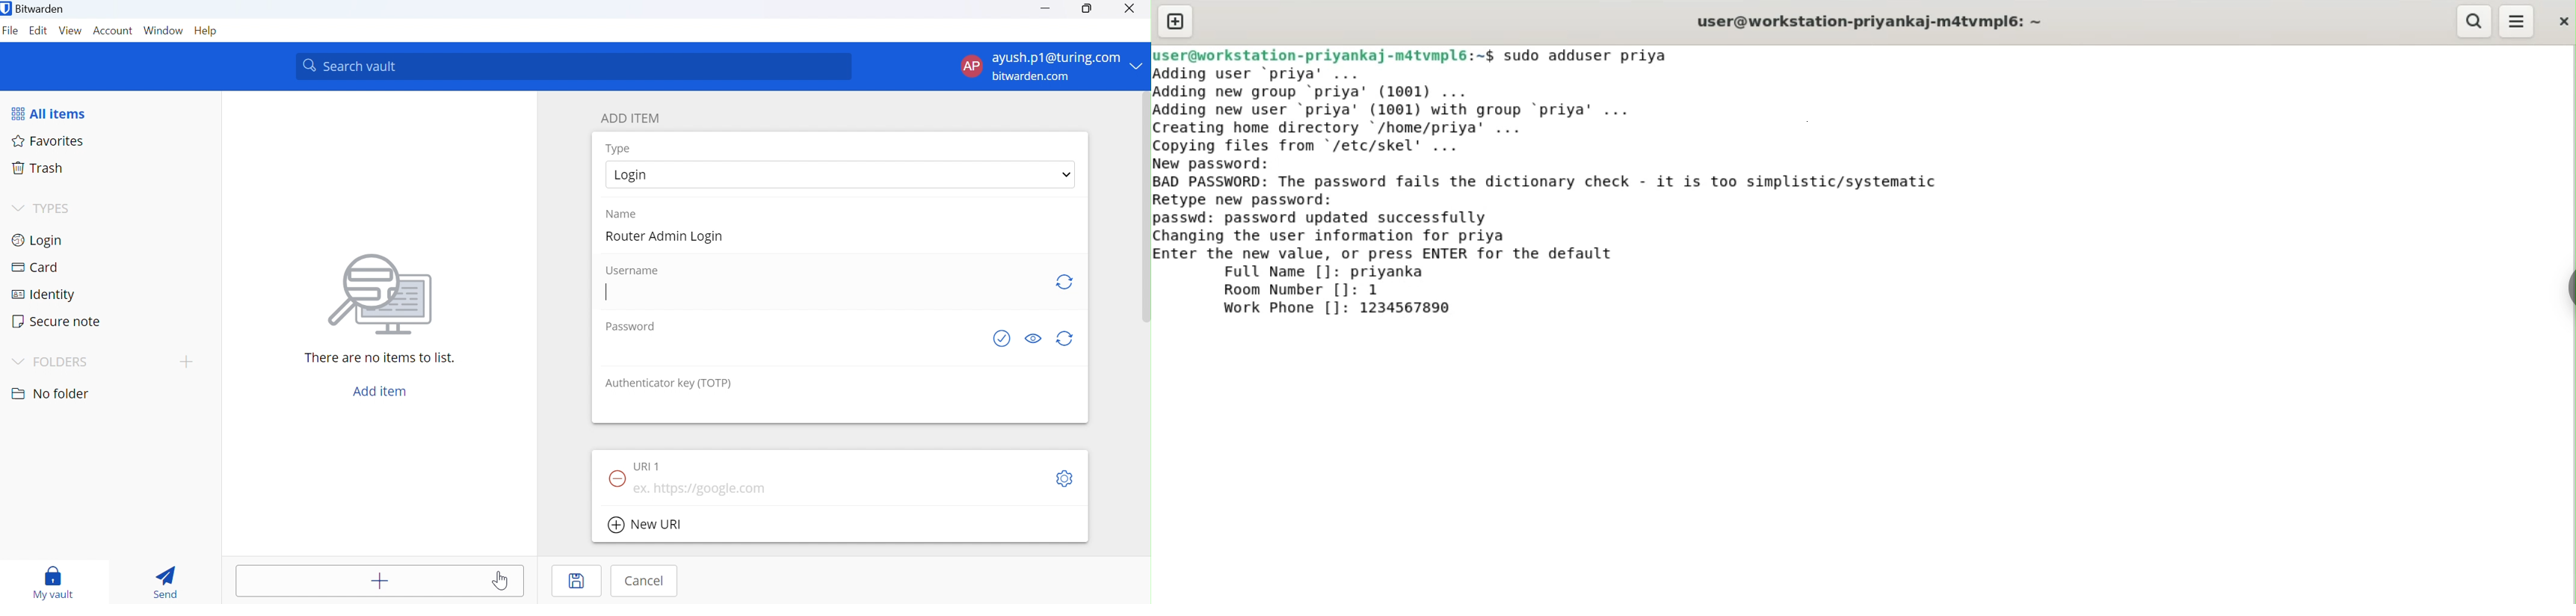  I want to click on Cancel, so click(644, 581).